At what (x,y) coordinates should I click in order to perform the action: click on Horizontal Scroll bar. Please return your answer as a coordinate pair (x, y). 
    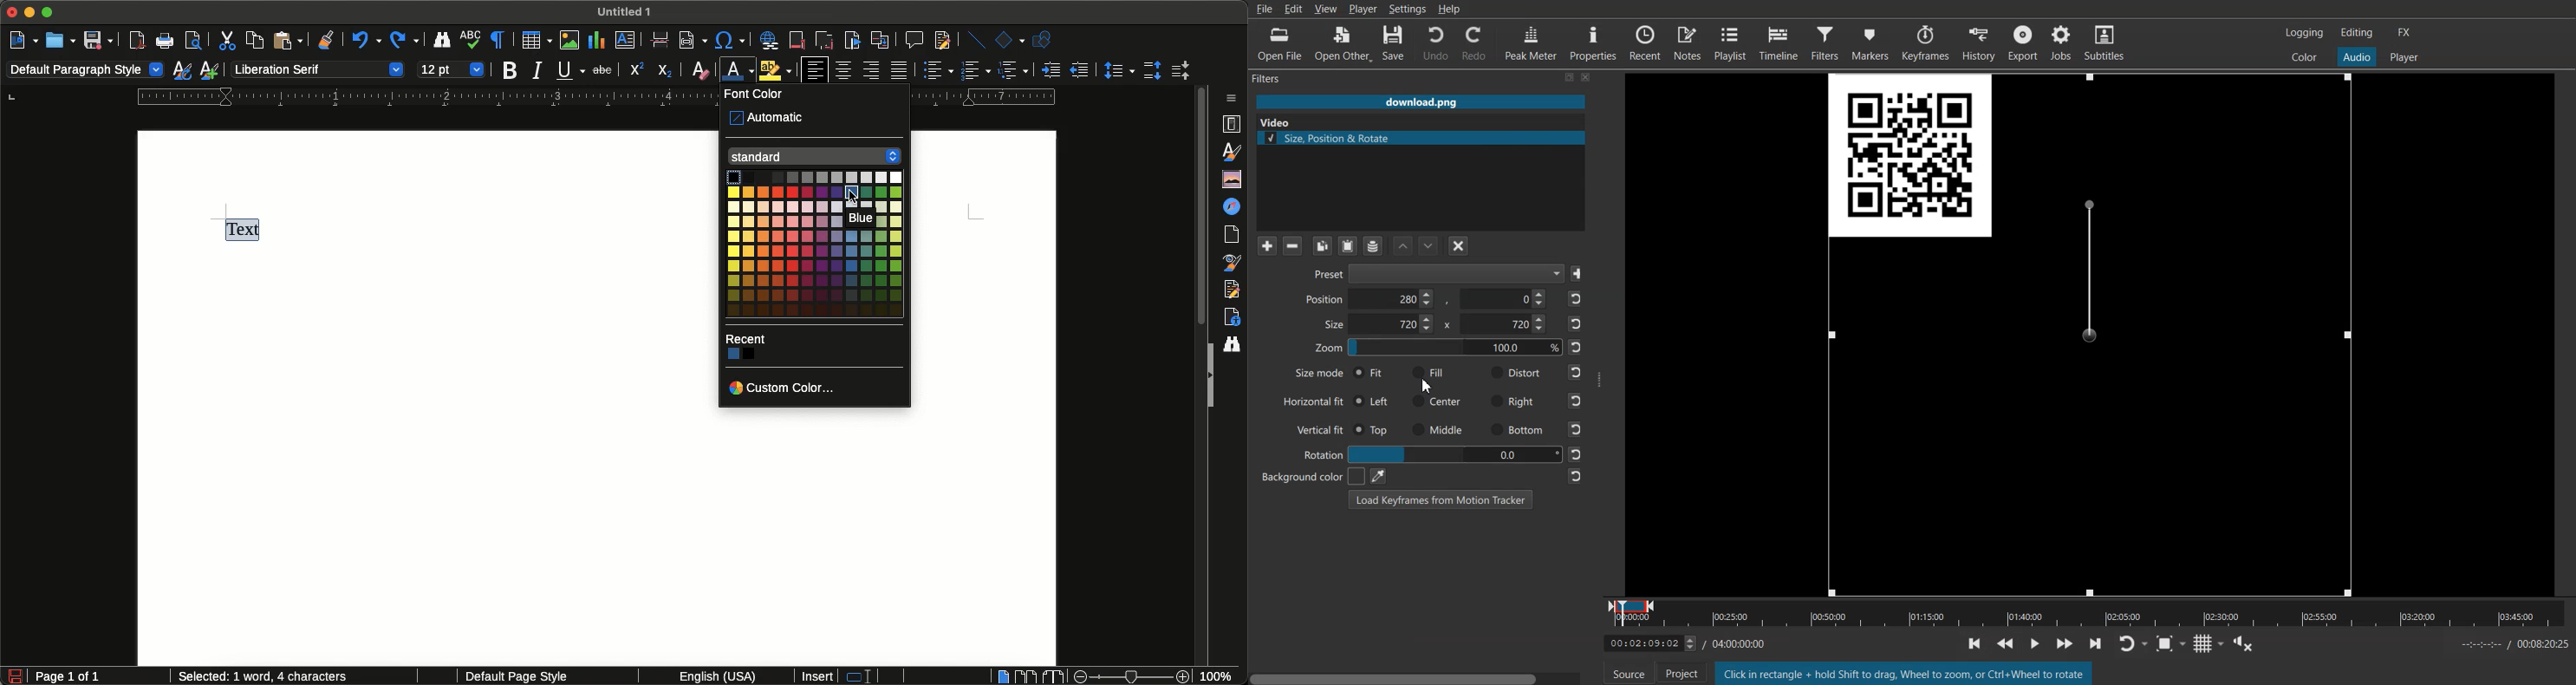
    Looking at the image, I should click on (1418, 675).